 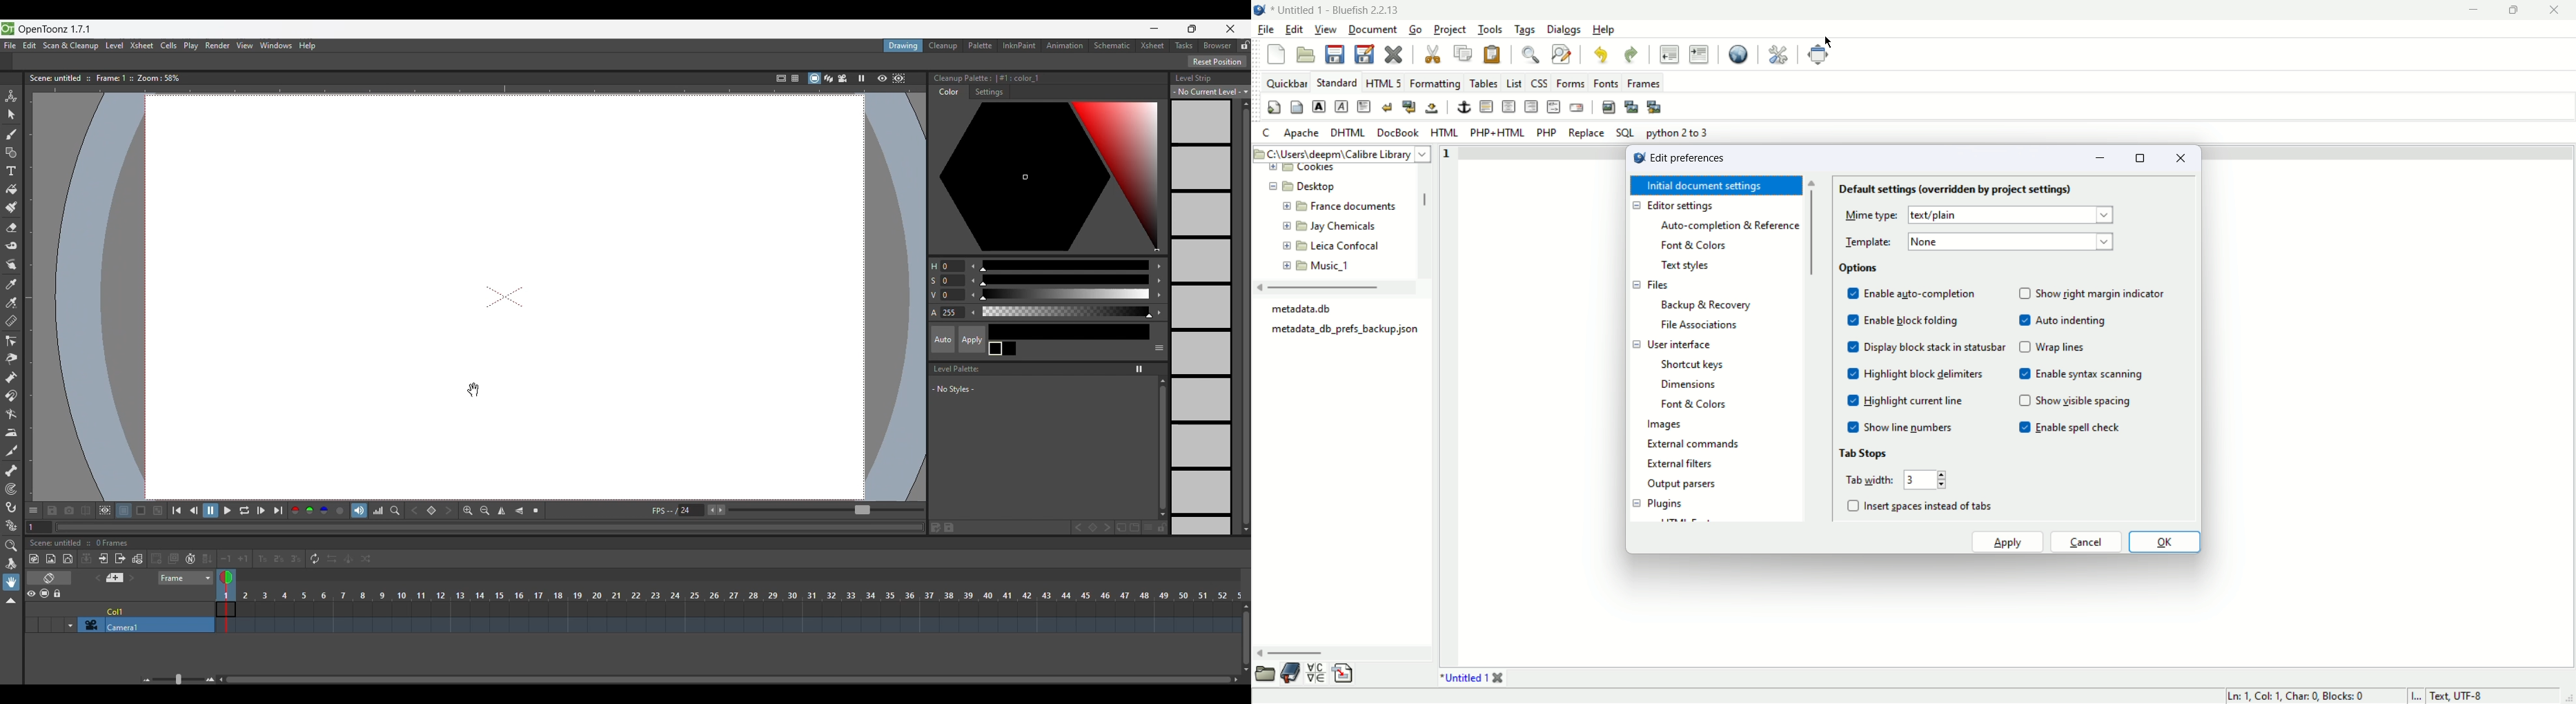 I want to click on auto indenting, so click(x=2079, y=319).